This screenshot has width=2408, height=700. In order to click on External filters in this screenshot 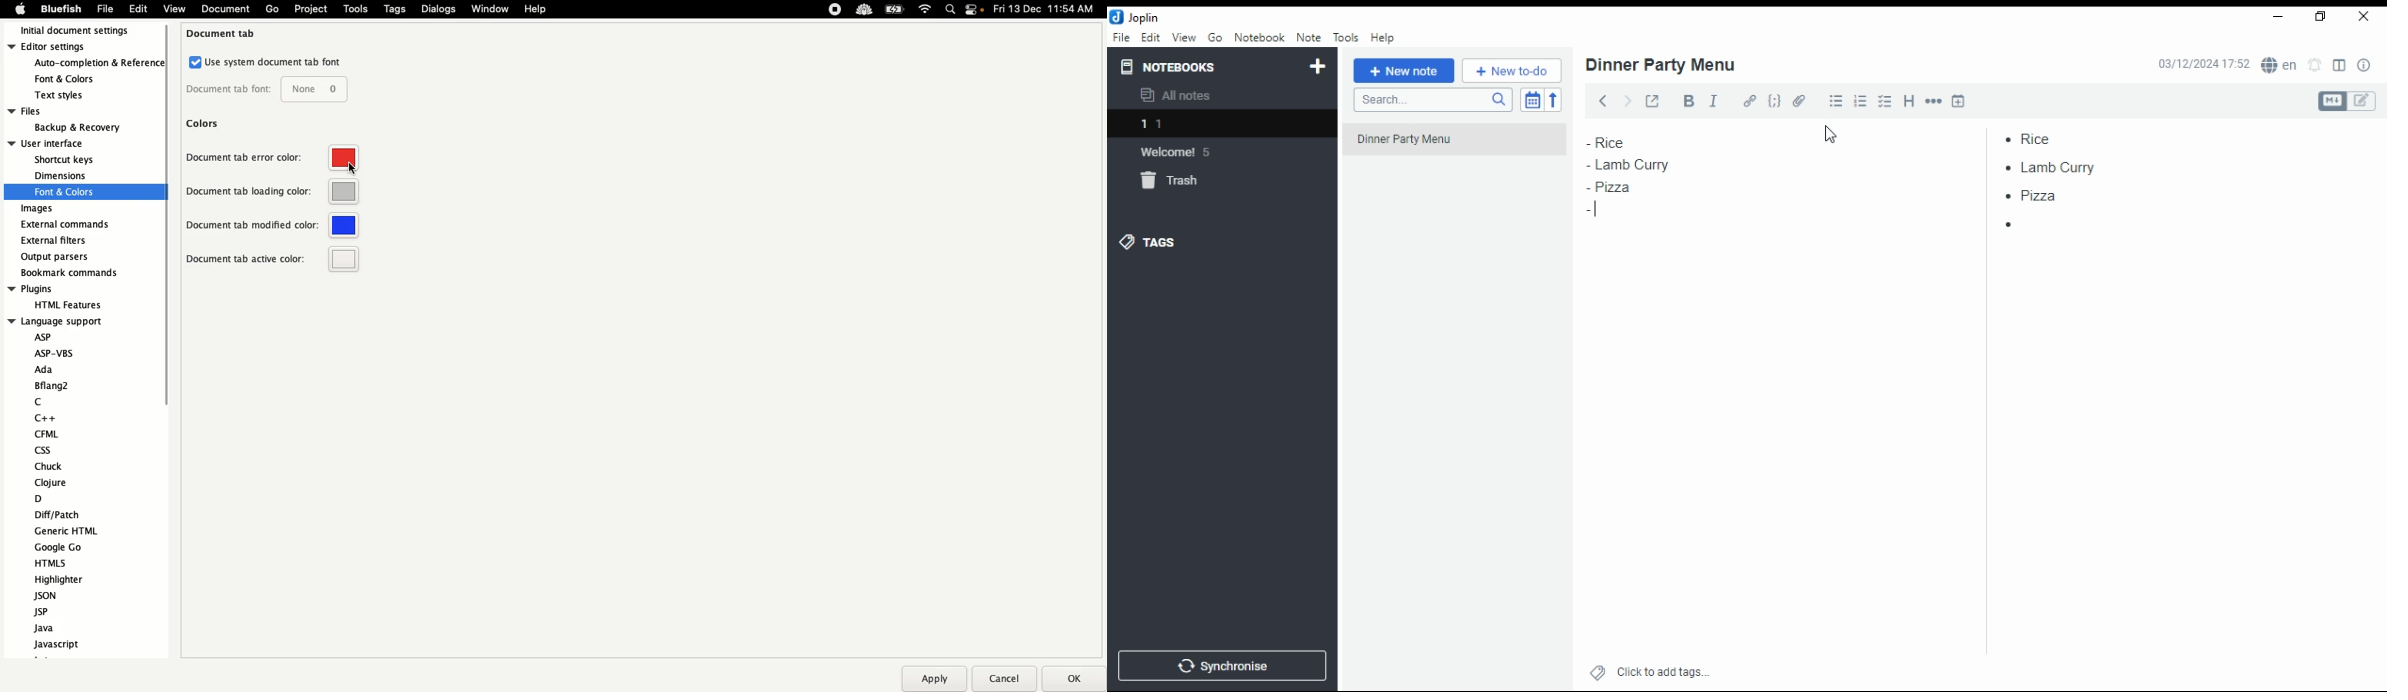, I will do `click(56, 241)`.